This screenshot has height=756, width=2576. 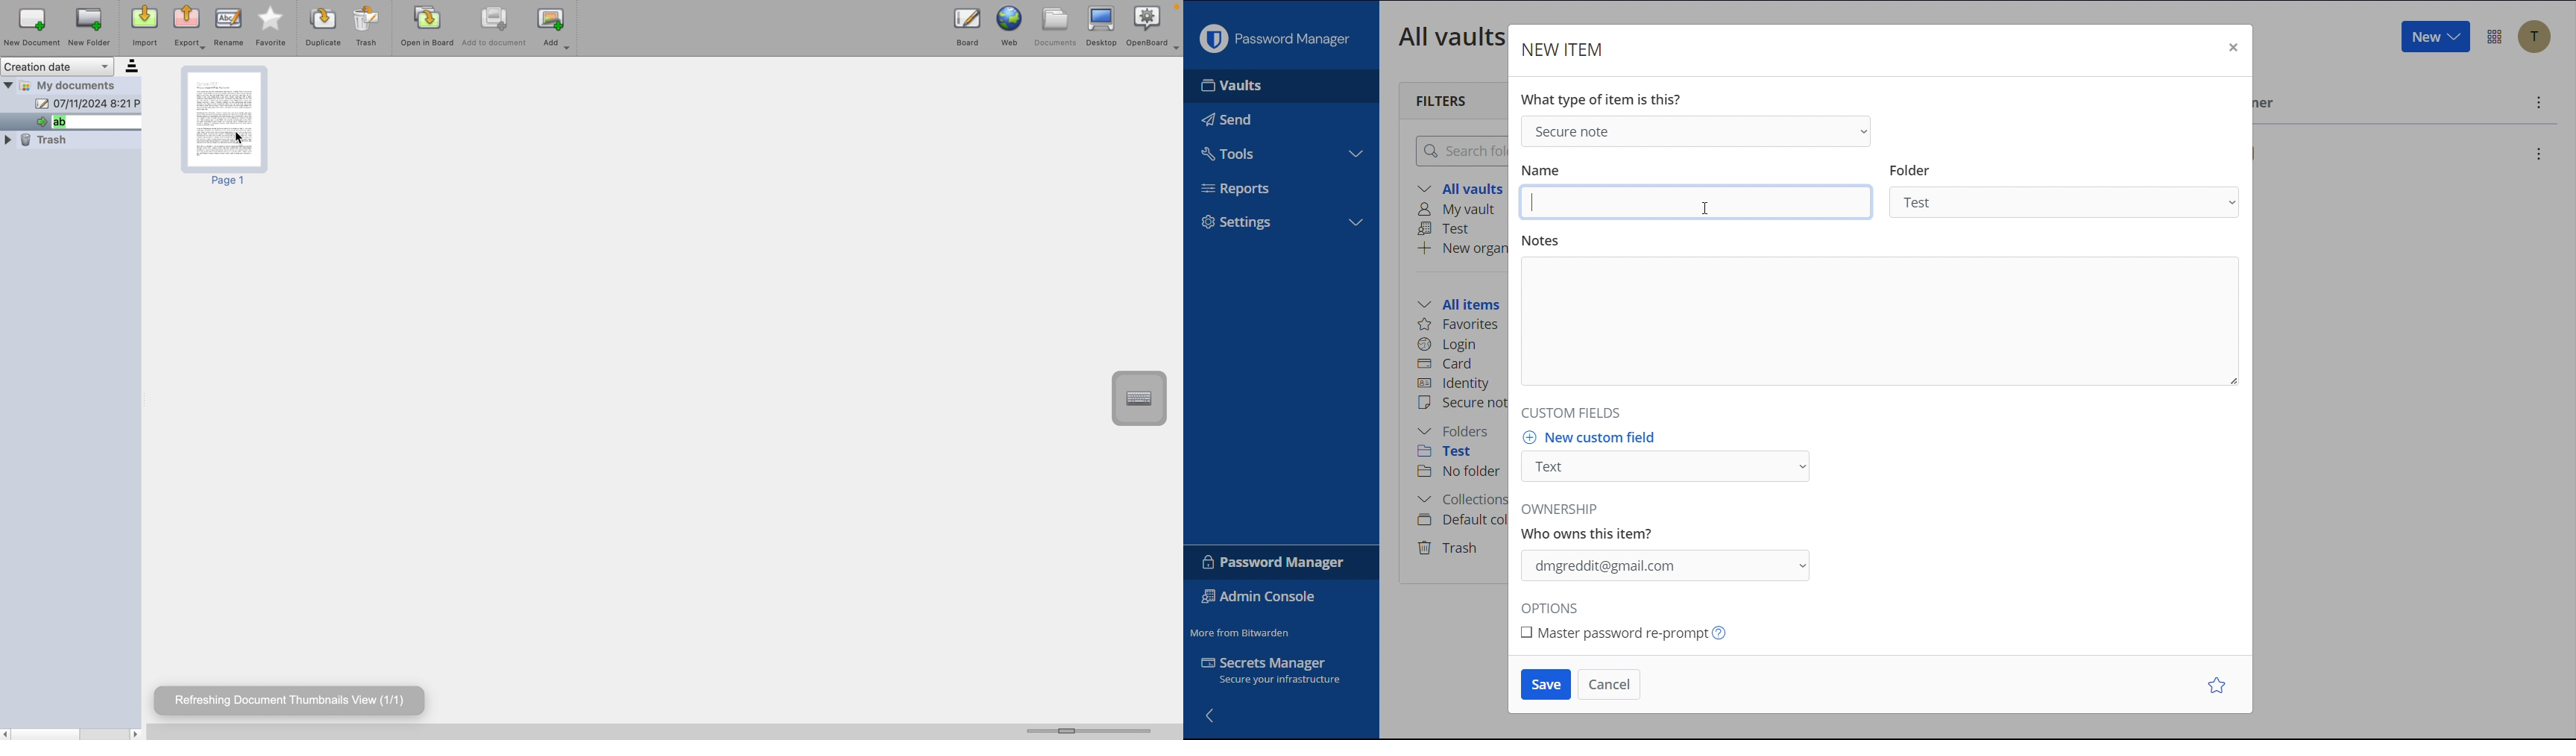 I want to click on duplicat, so click(x=322, y=30).